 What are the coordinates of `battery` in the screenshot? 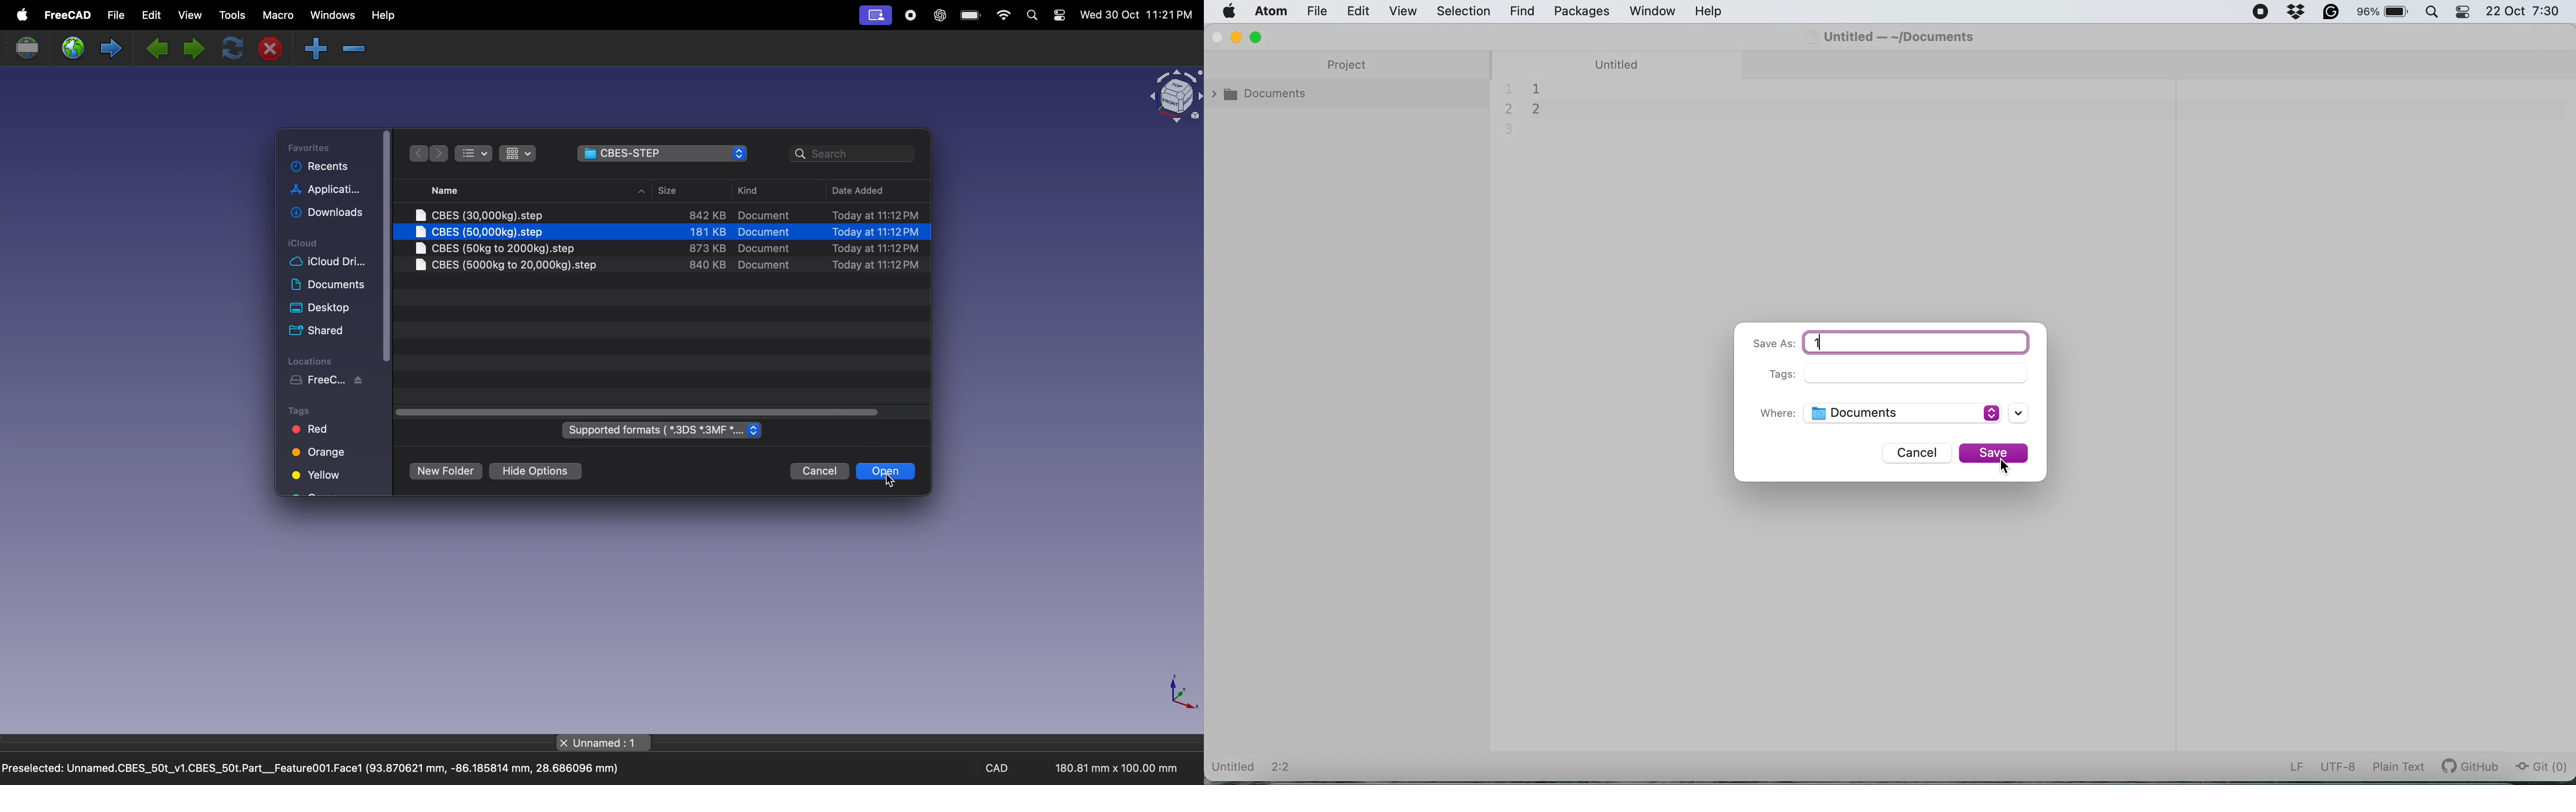 It's located at (2378, 13).